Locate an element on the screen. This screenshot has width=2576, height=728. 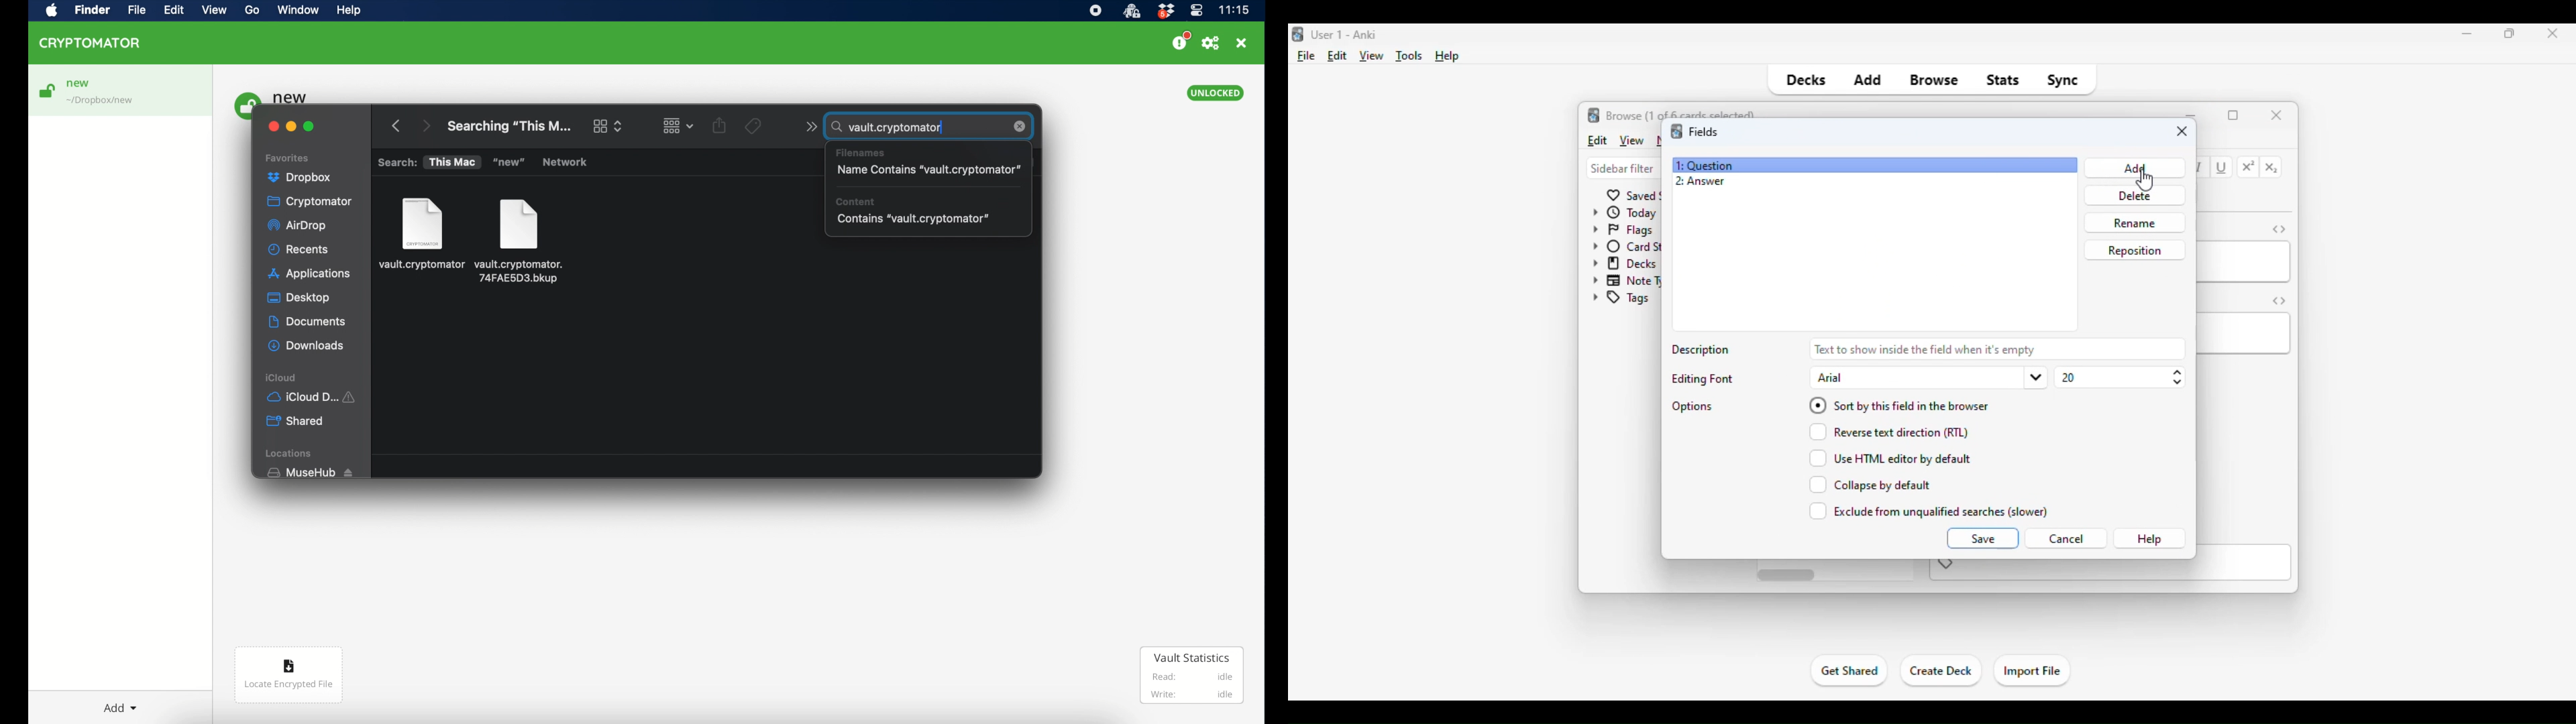
exclude from unqualified searches (slower) is located at coordinates (1929, 511).